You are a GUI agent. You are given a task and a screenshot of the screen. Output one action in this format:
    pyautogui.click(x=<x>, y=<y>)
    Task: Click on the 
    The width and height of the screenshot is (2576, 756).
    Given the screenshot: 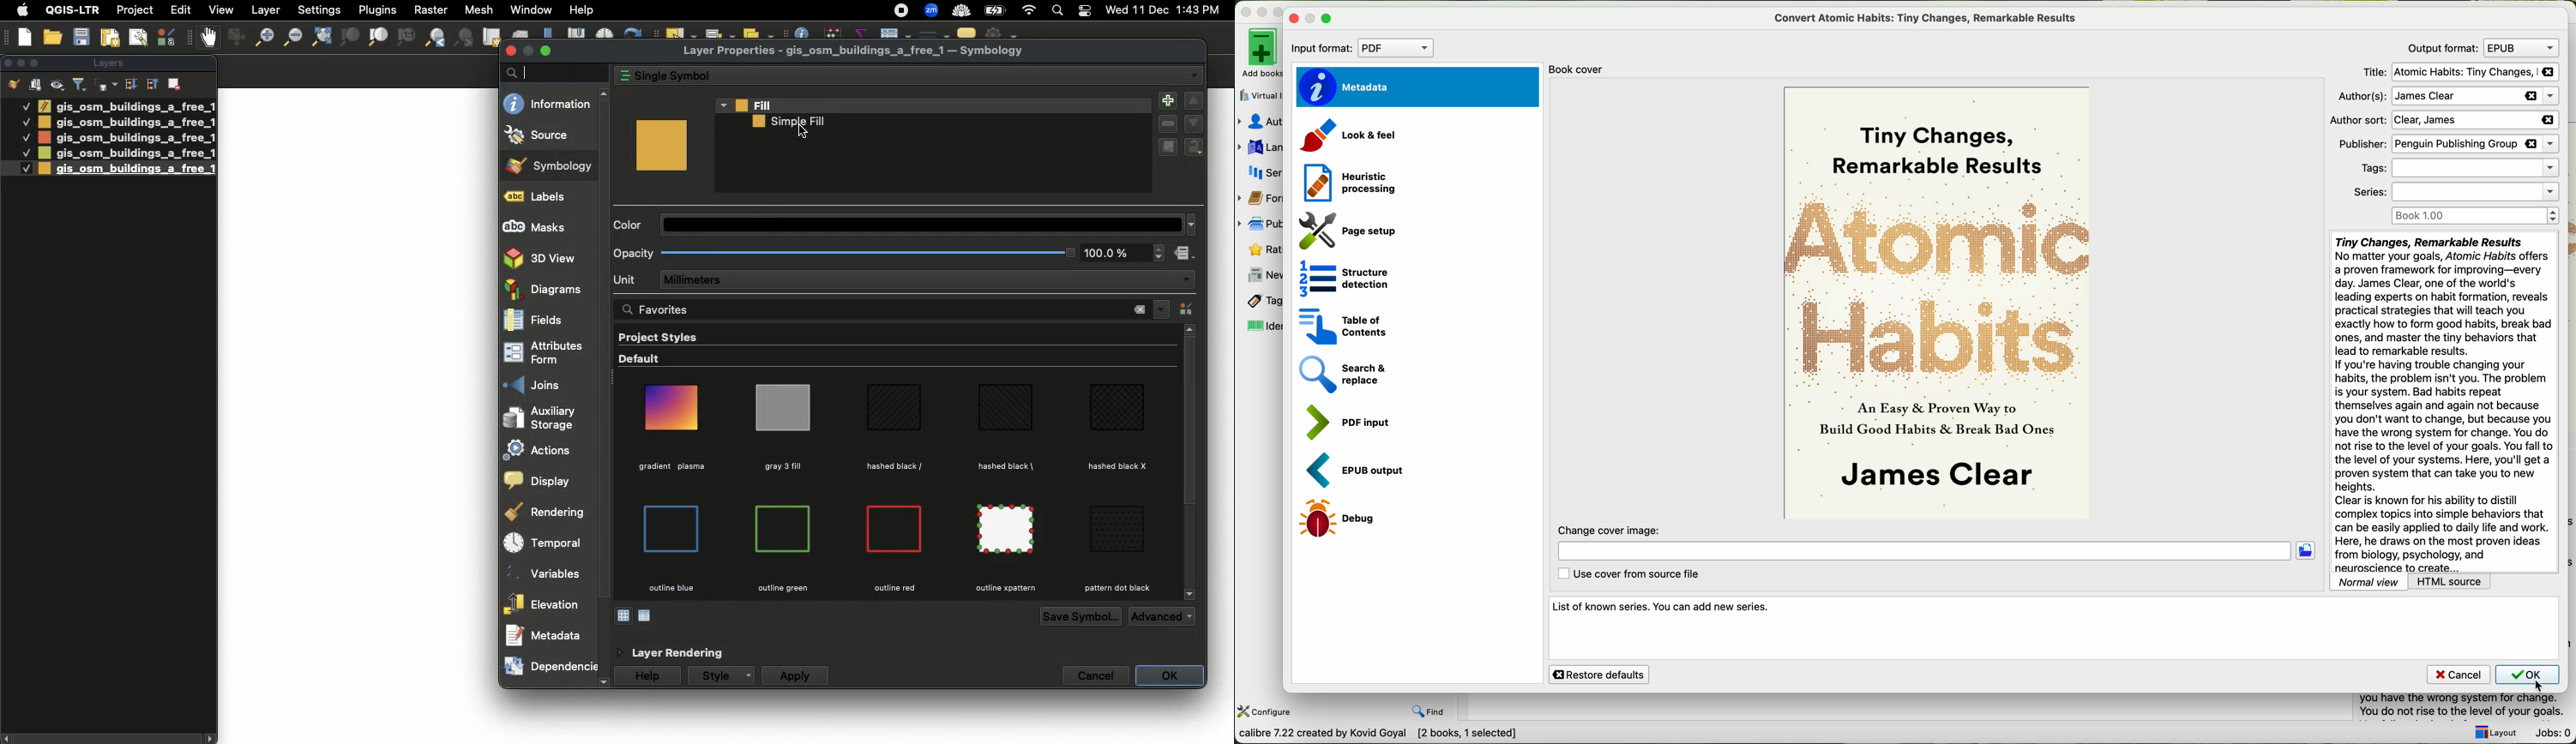 What is the action you would take?
    pyautogui.click(x=1114, y=405)
    